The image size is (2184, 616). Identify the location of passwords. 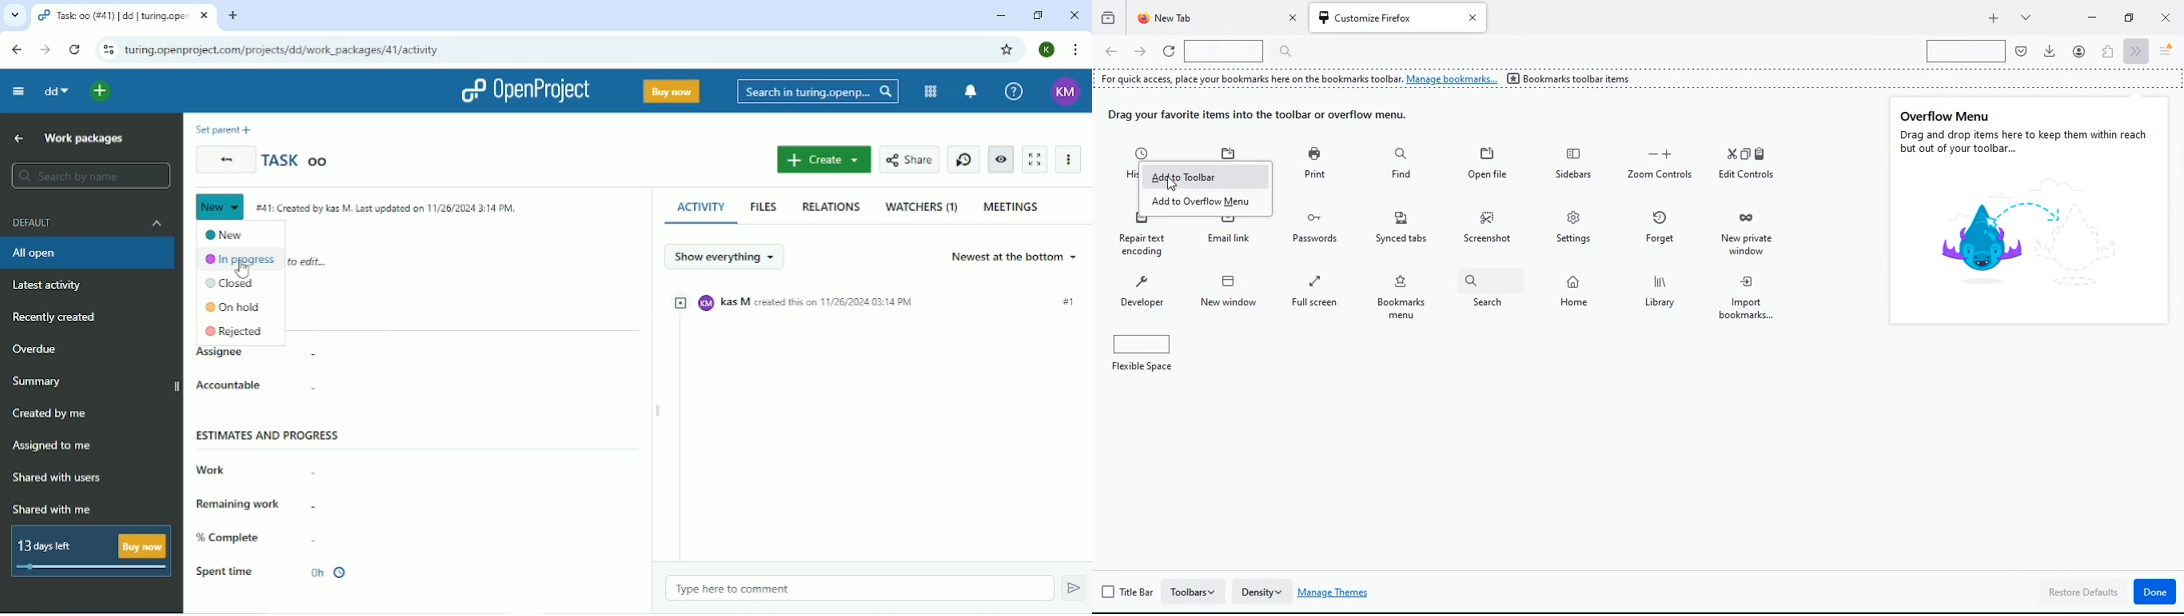
(1318, 229).